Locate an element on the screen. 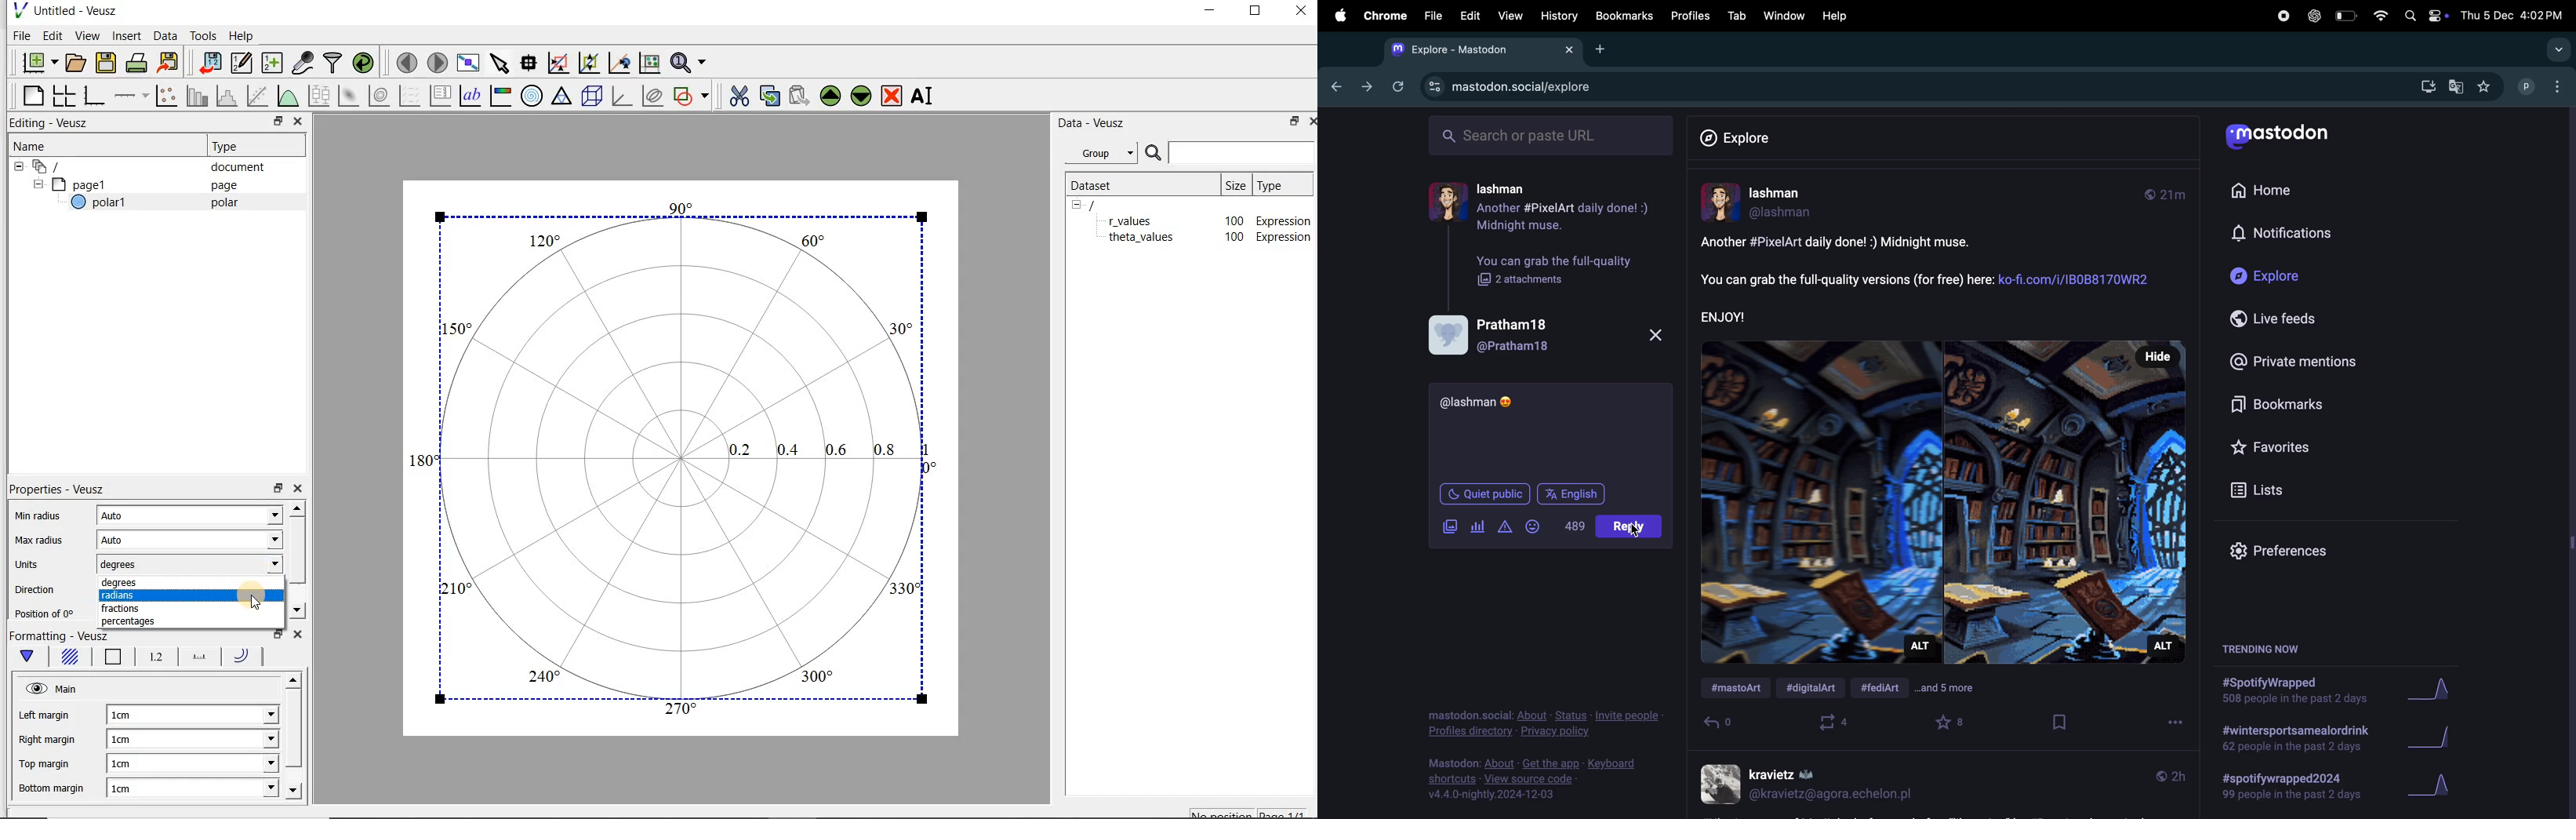  print the document is located at coordinates (140, 62).